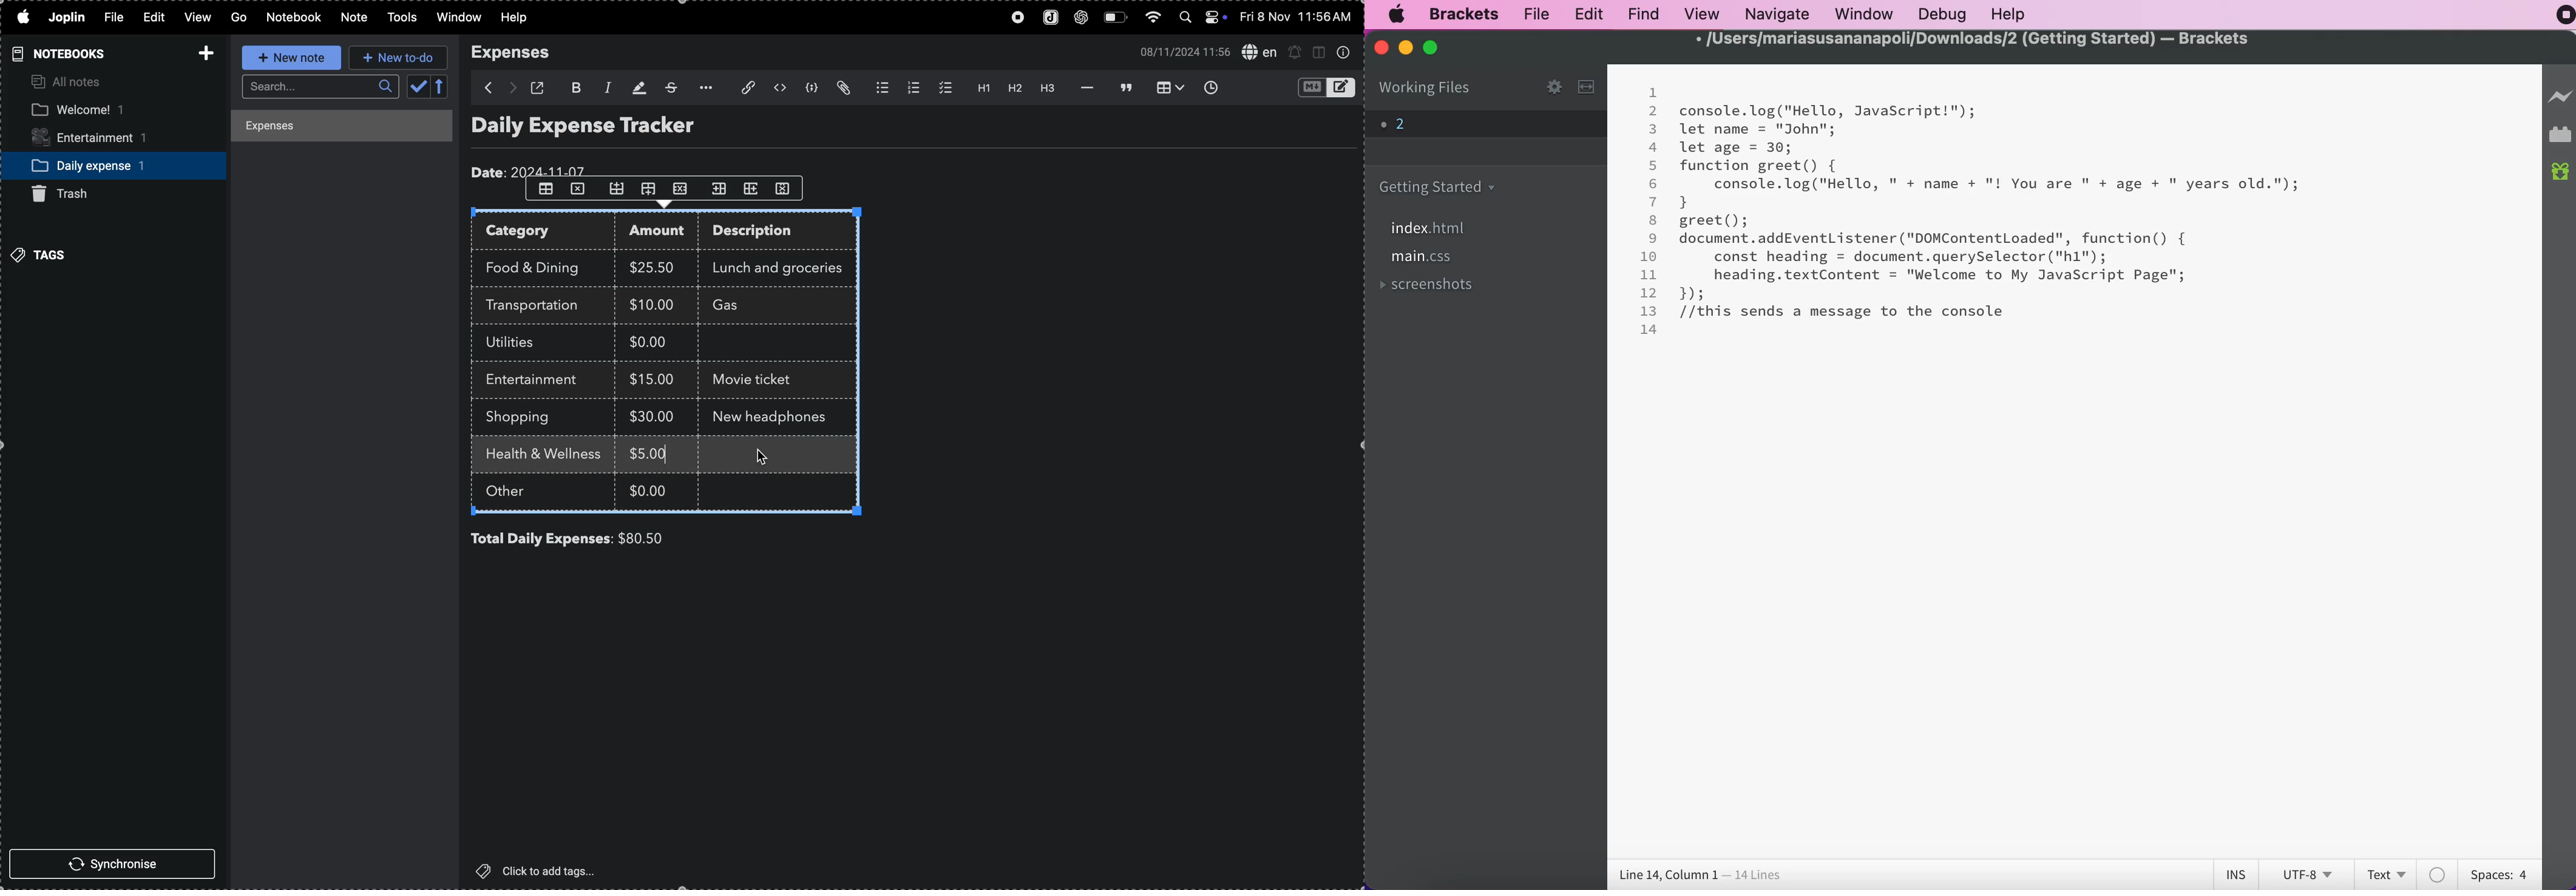  What do you see at coordinates (1940, 16) in the screenshot?
I see `debug` at bounding box center [1940, 16].